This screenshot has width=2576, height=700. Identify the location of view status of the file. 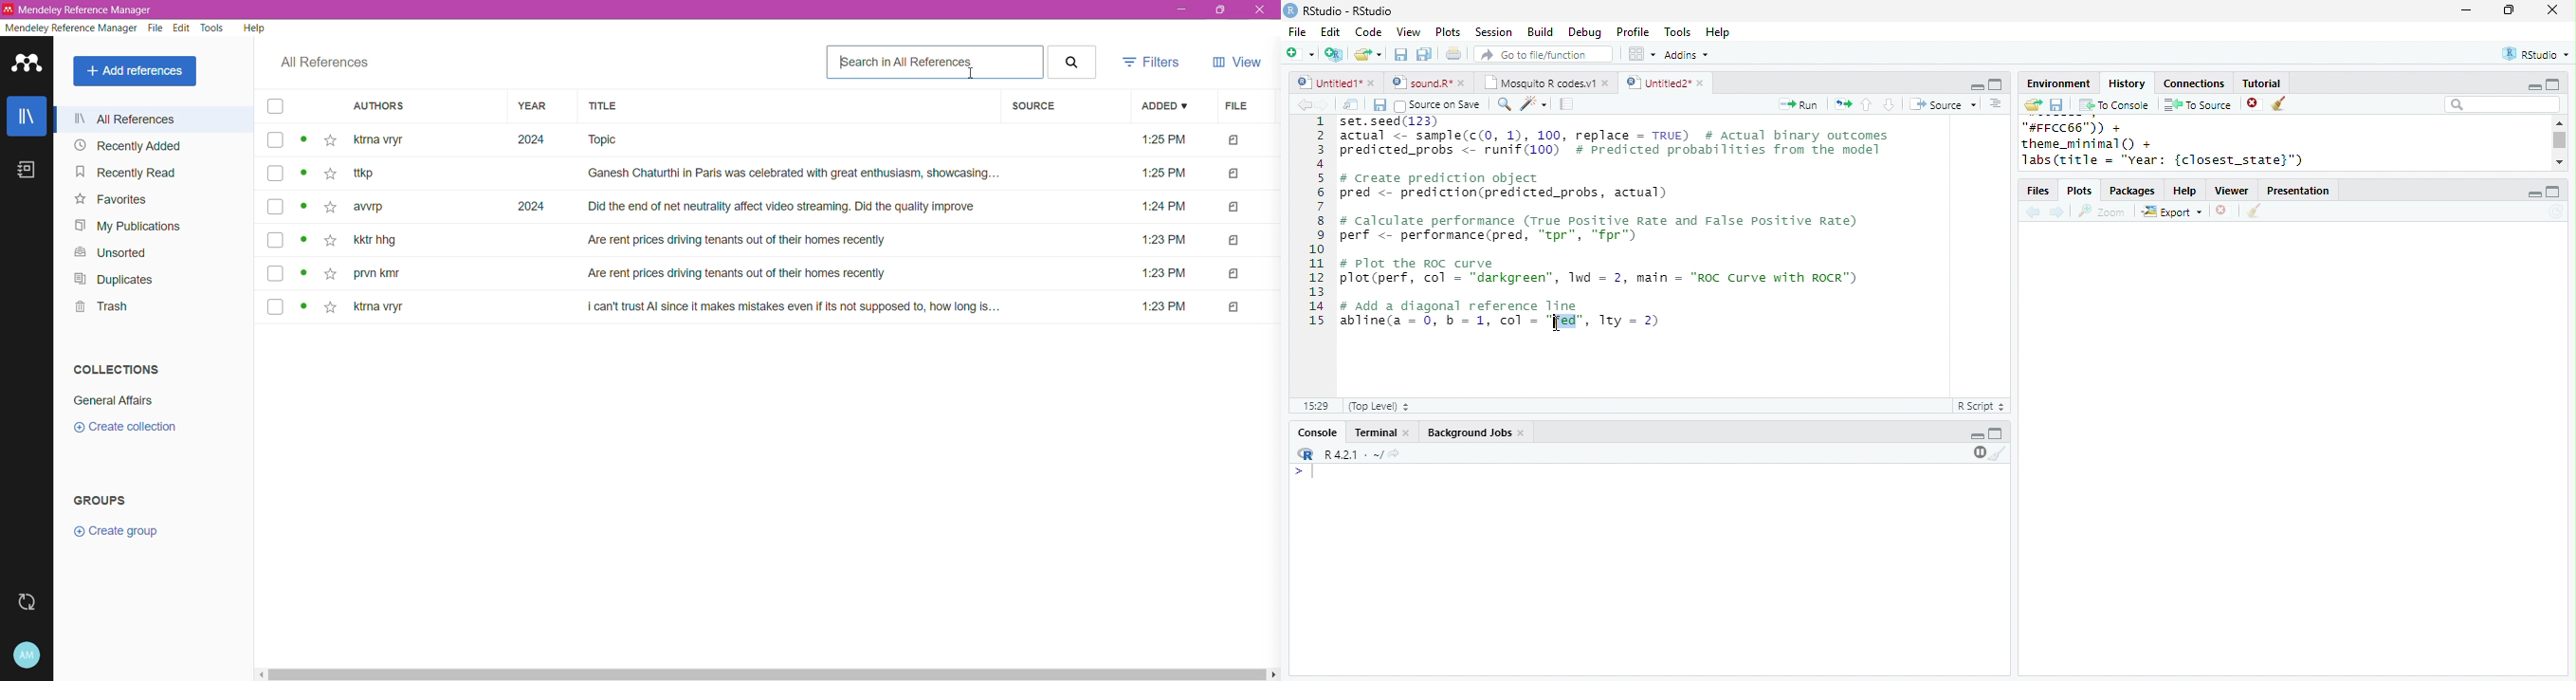
(304, 242).